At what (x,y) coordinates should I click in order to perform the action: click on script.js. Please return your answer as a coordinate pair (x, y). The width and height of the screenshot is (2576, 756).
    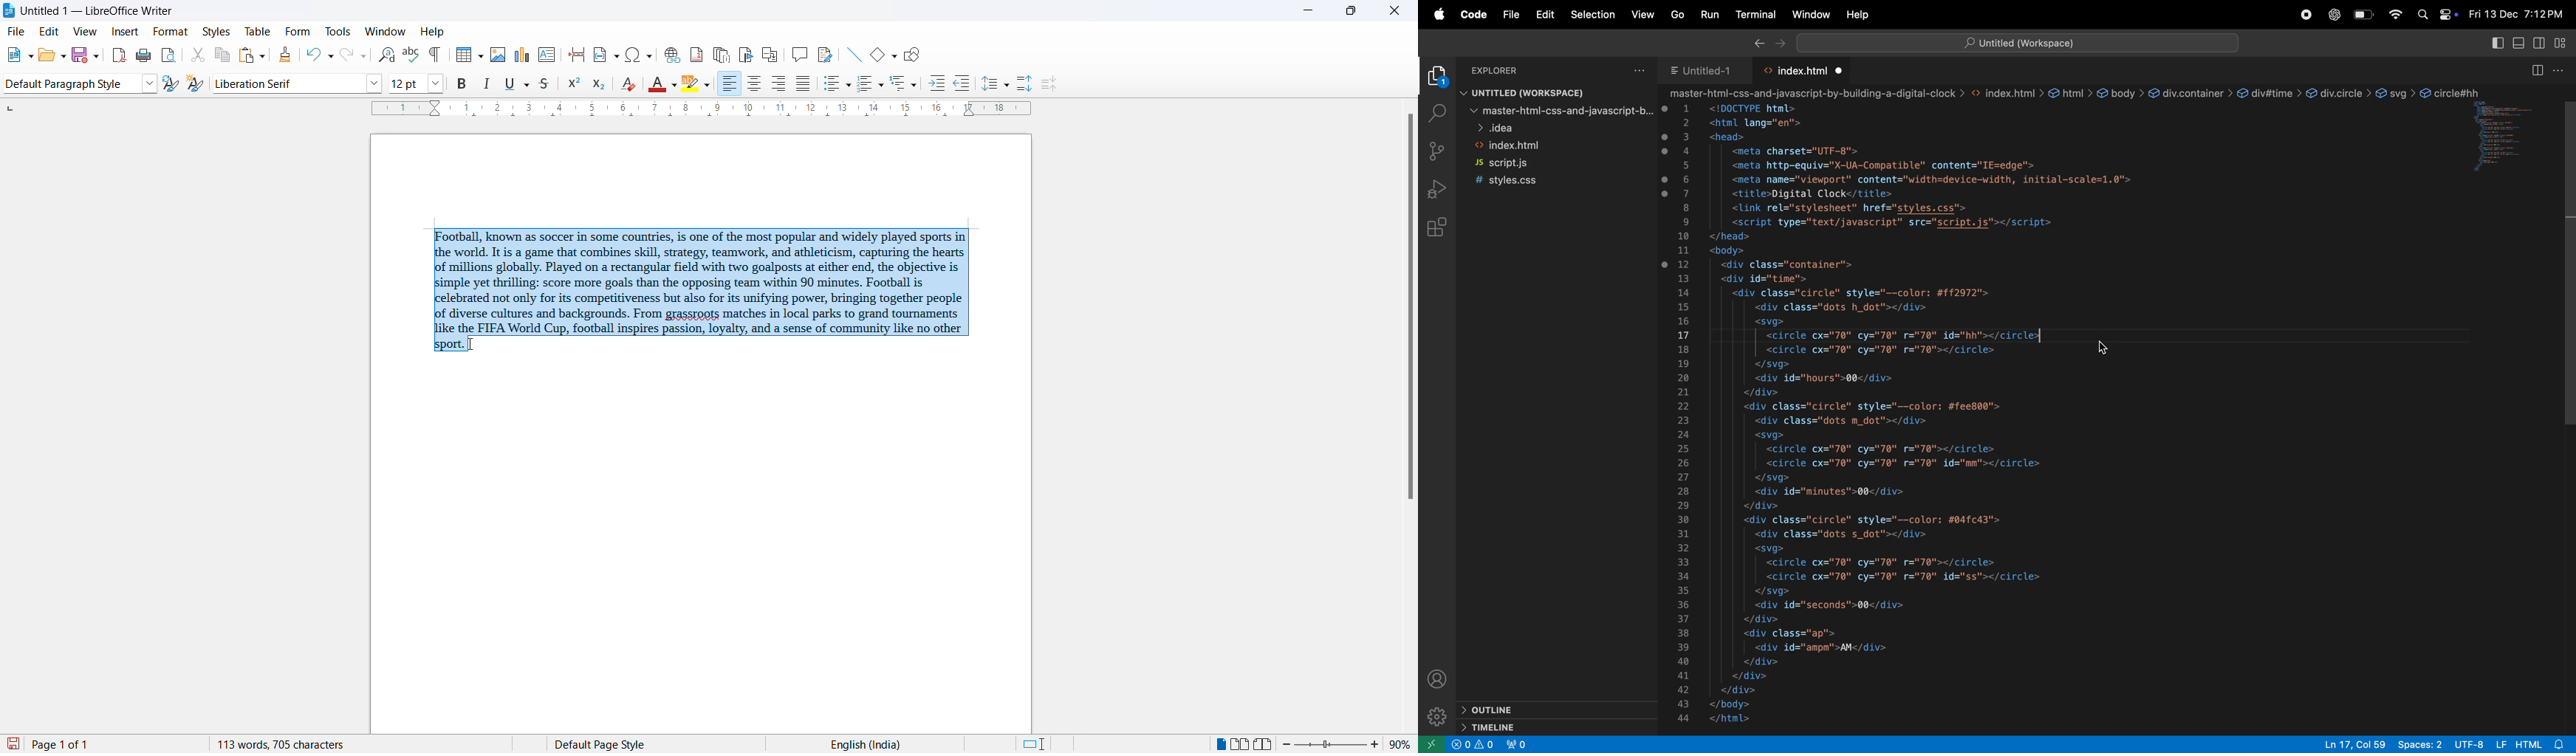
    Looking at the image, I should click on (1547, 164).